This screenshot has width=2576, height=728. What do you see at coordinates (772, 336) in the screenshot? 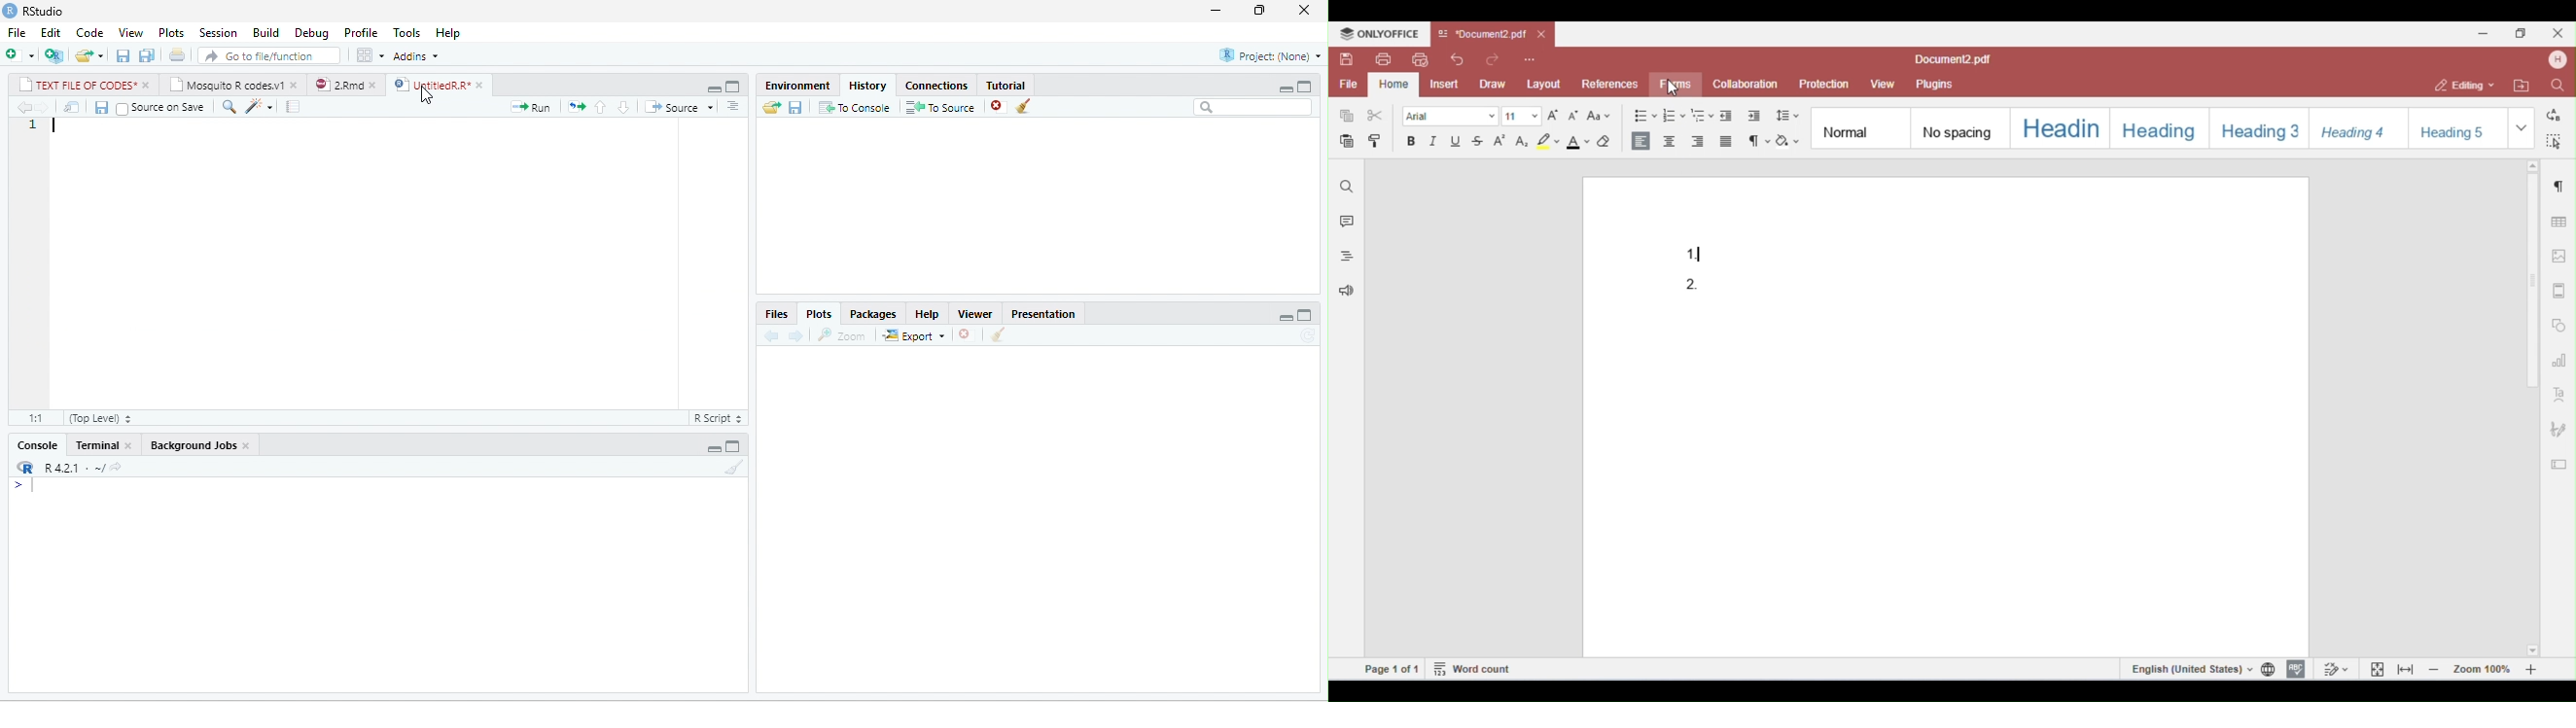
I see `back` at bounding box center [772, 336].